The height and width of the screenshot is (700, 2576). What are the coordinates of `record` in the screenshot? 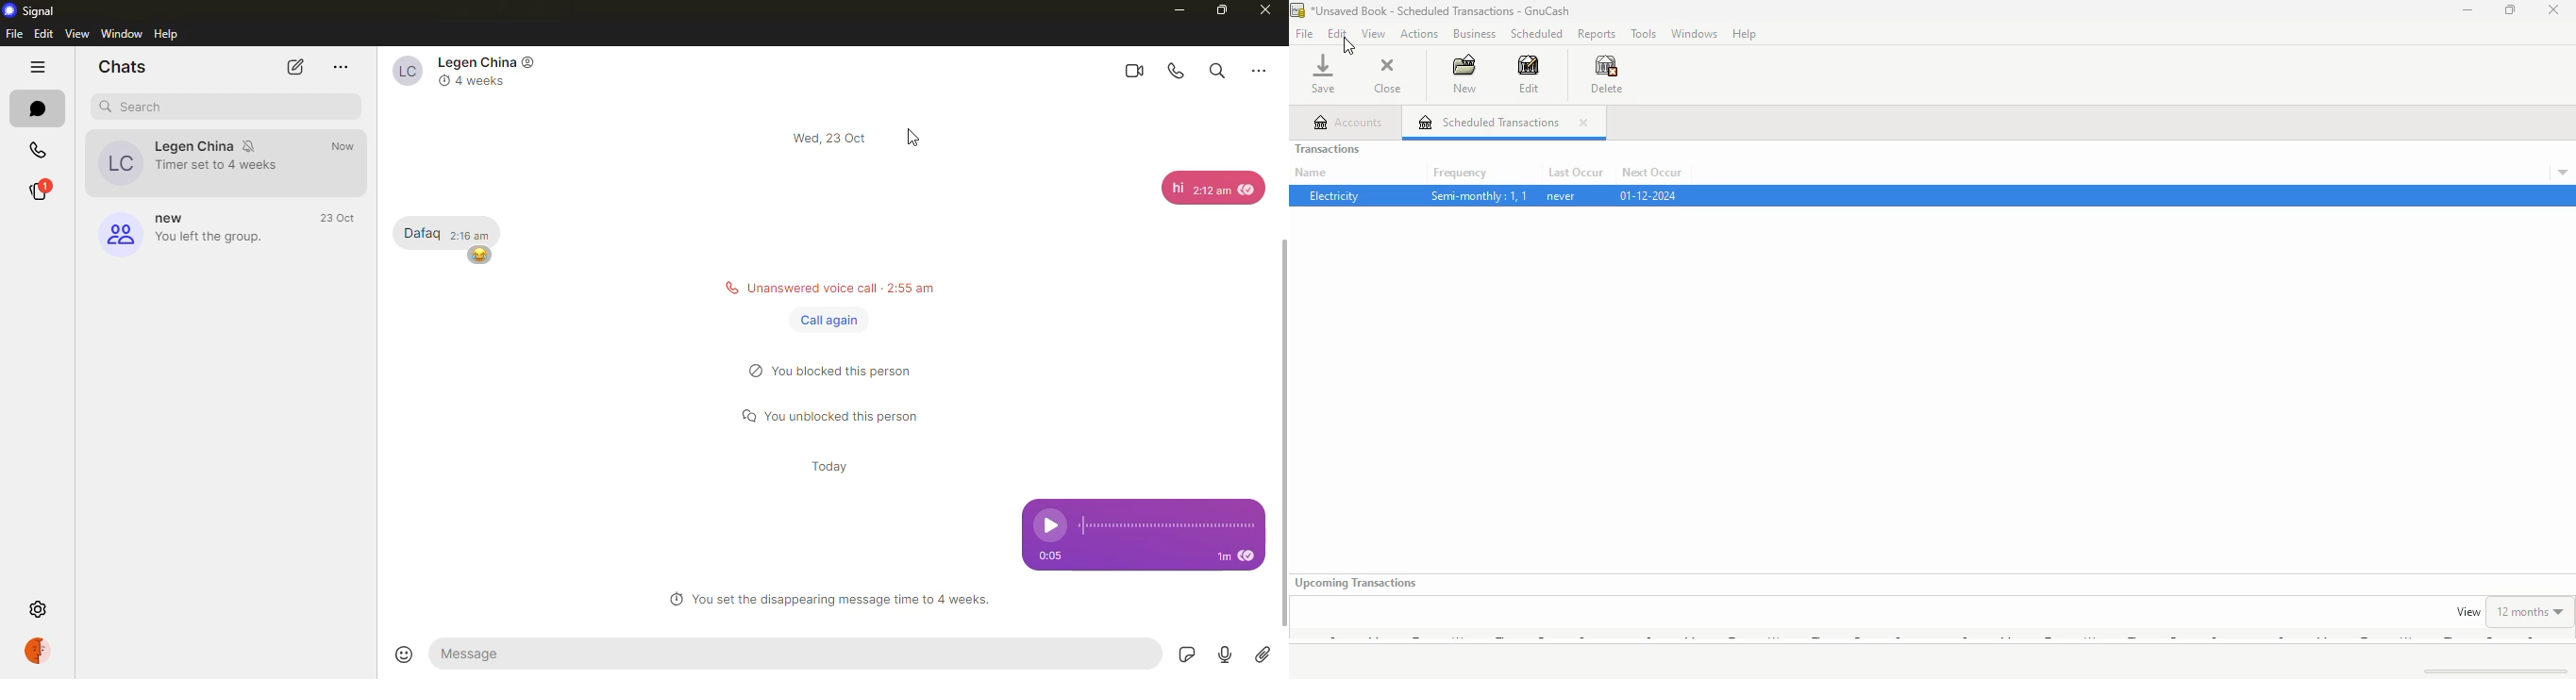 It's located at (1225, 655).